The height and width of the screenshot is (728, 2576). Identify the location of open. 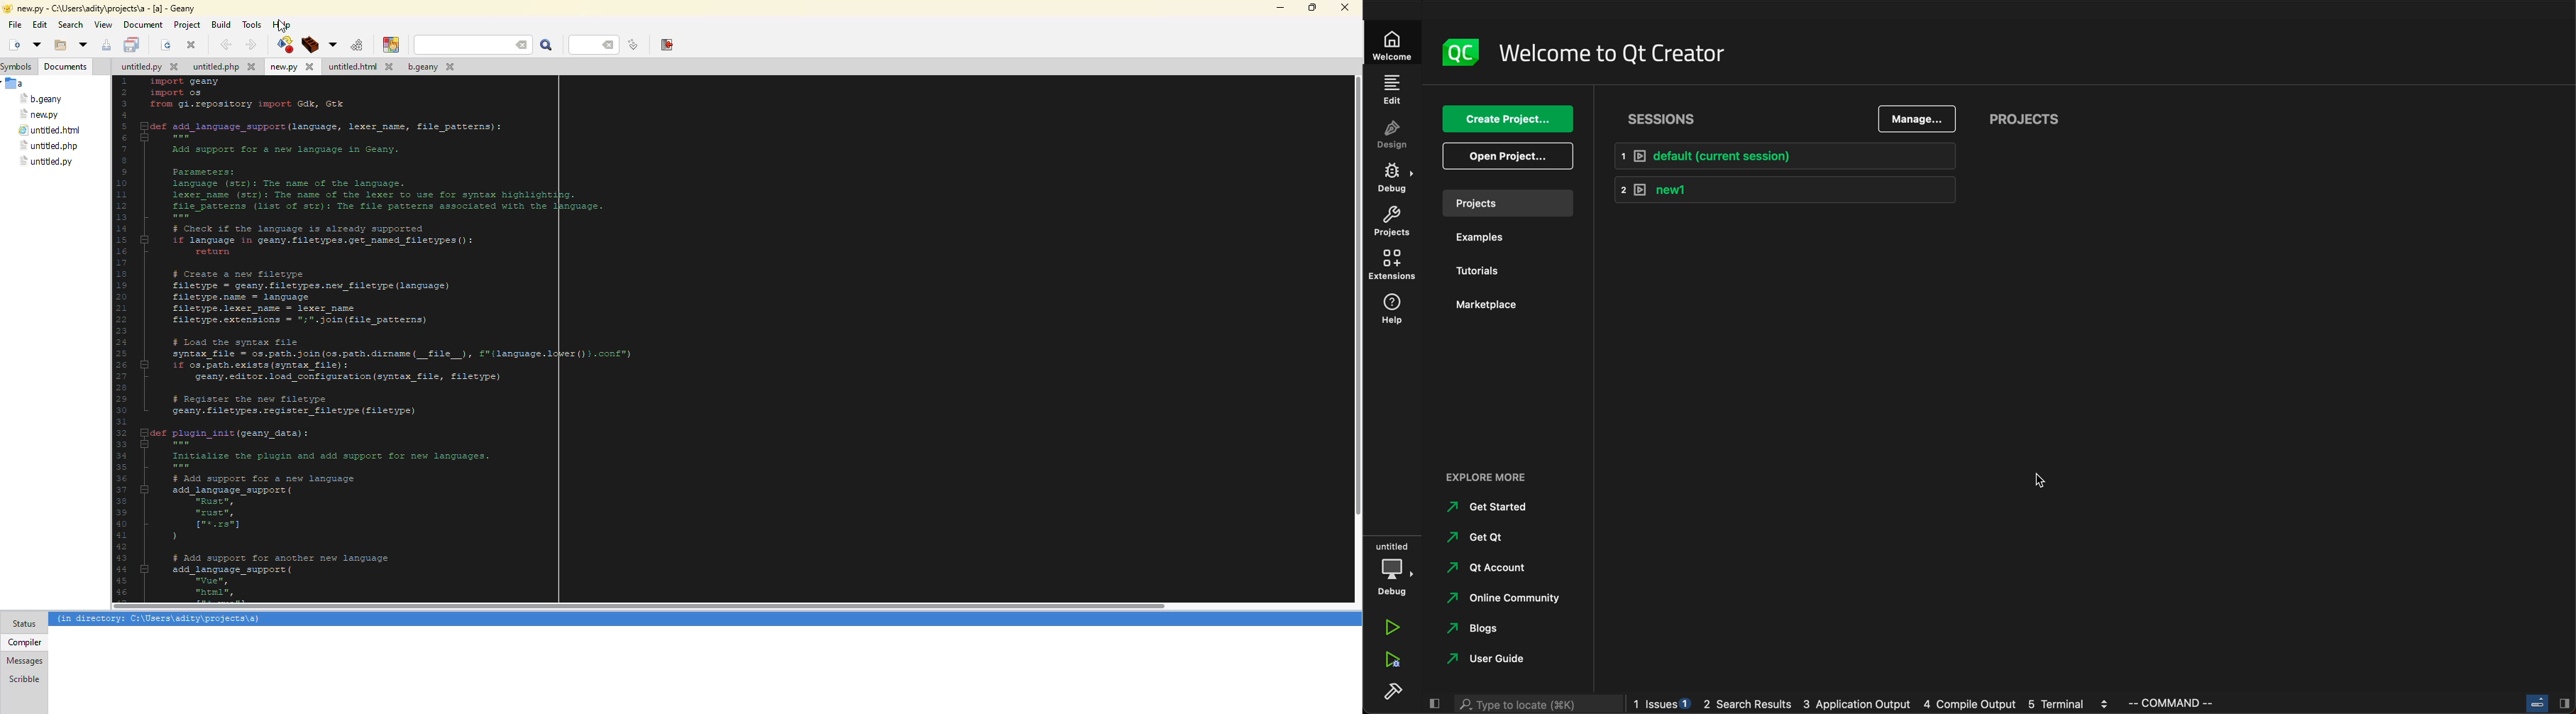
(82, 45).